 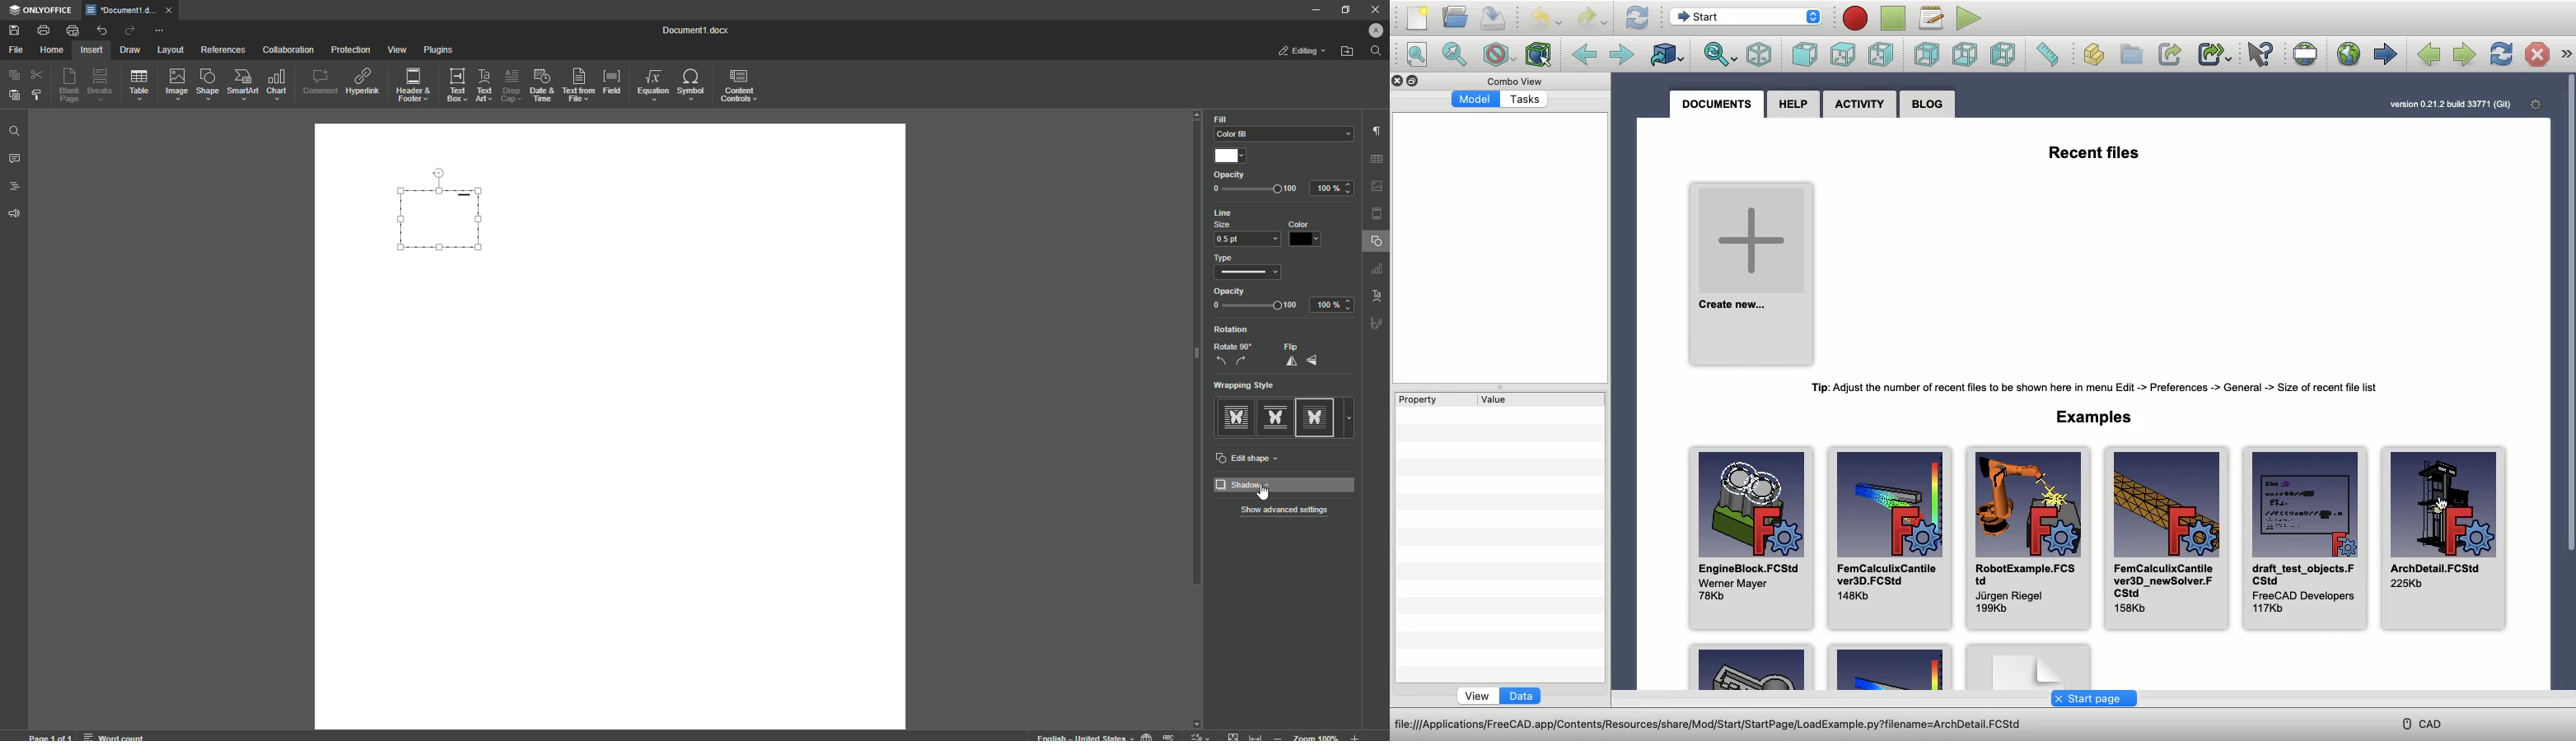 What do you see at coordinates (1377, 214) in the screenshot?
I see `HEADER & FOOTER` at bounding box center [1377, 214].